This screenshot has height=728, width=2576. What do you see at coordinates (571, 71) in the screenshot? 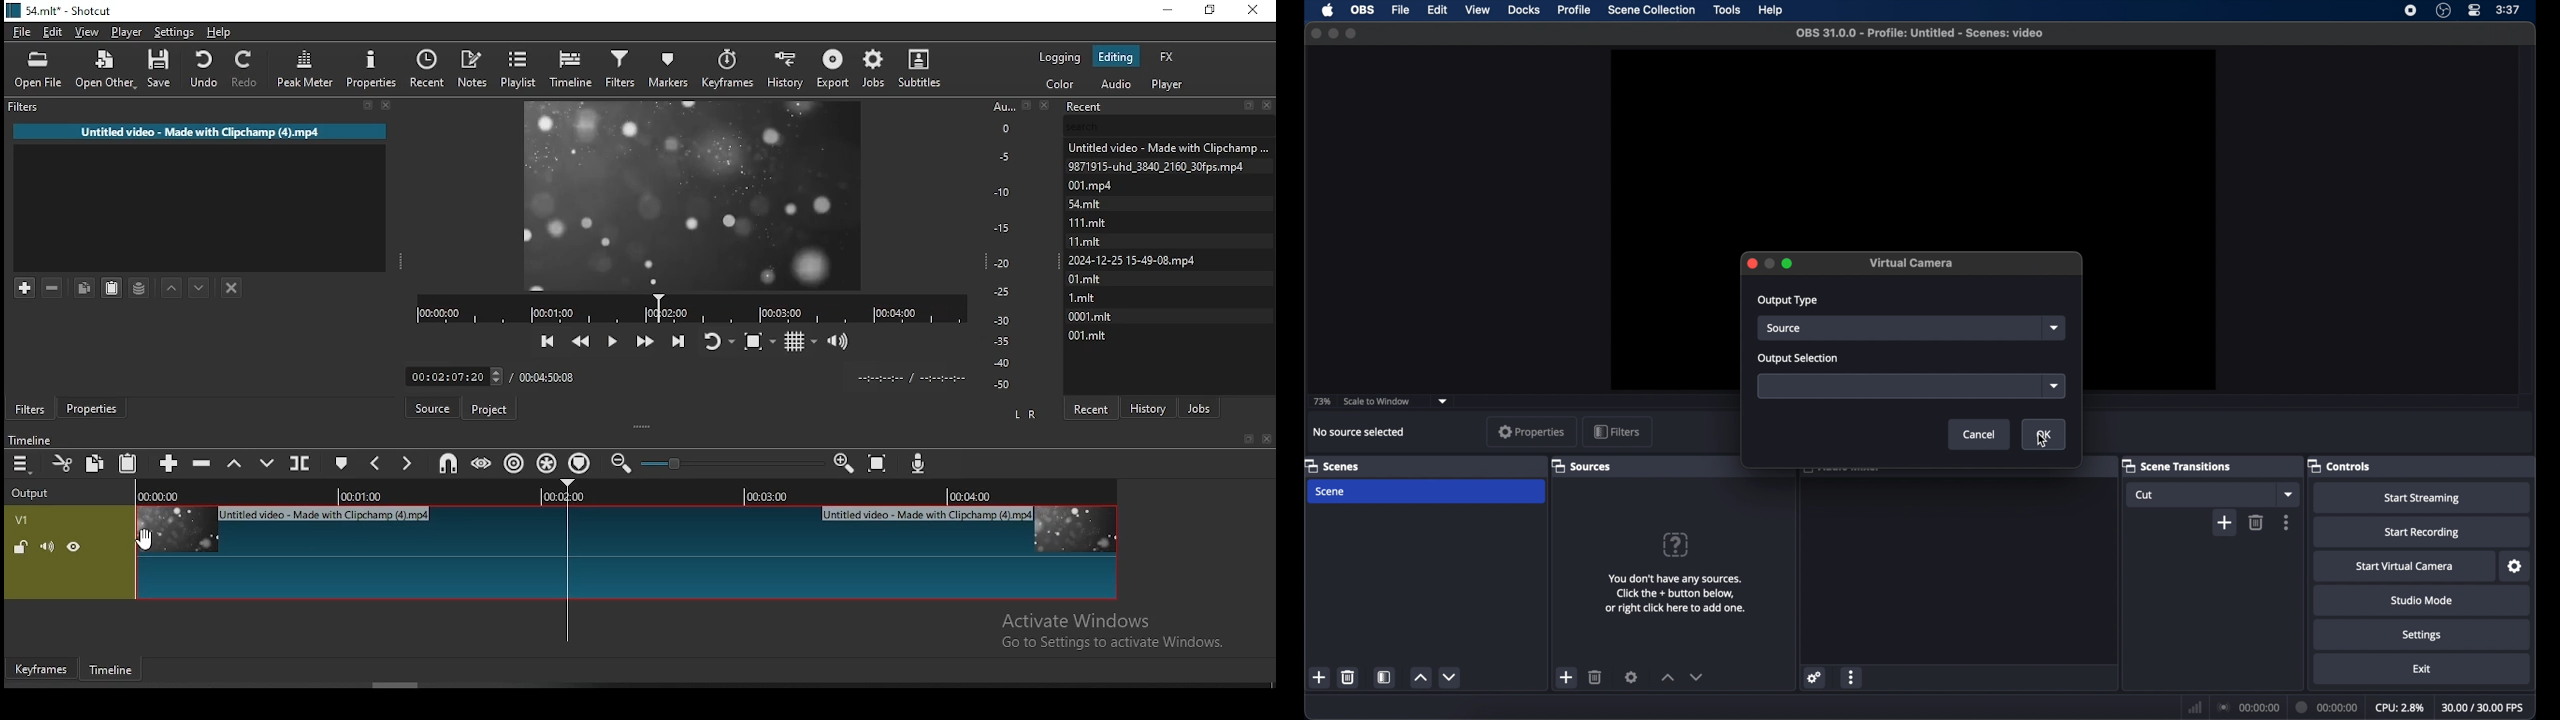
I see `timeline` at bounding box center [571, 71].